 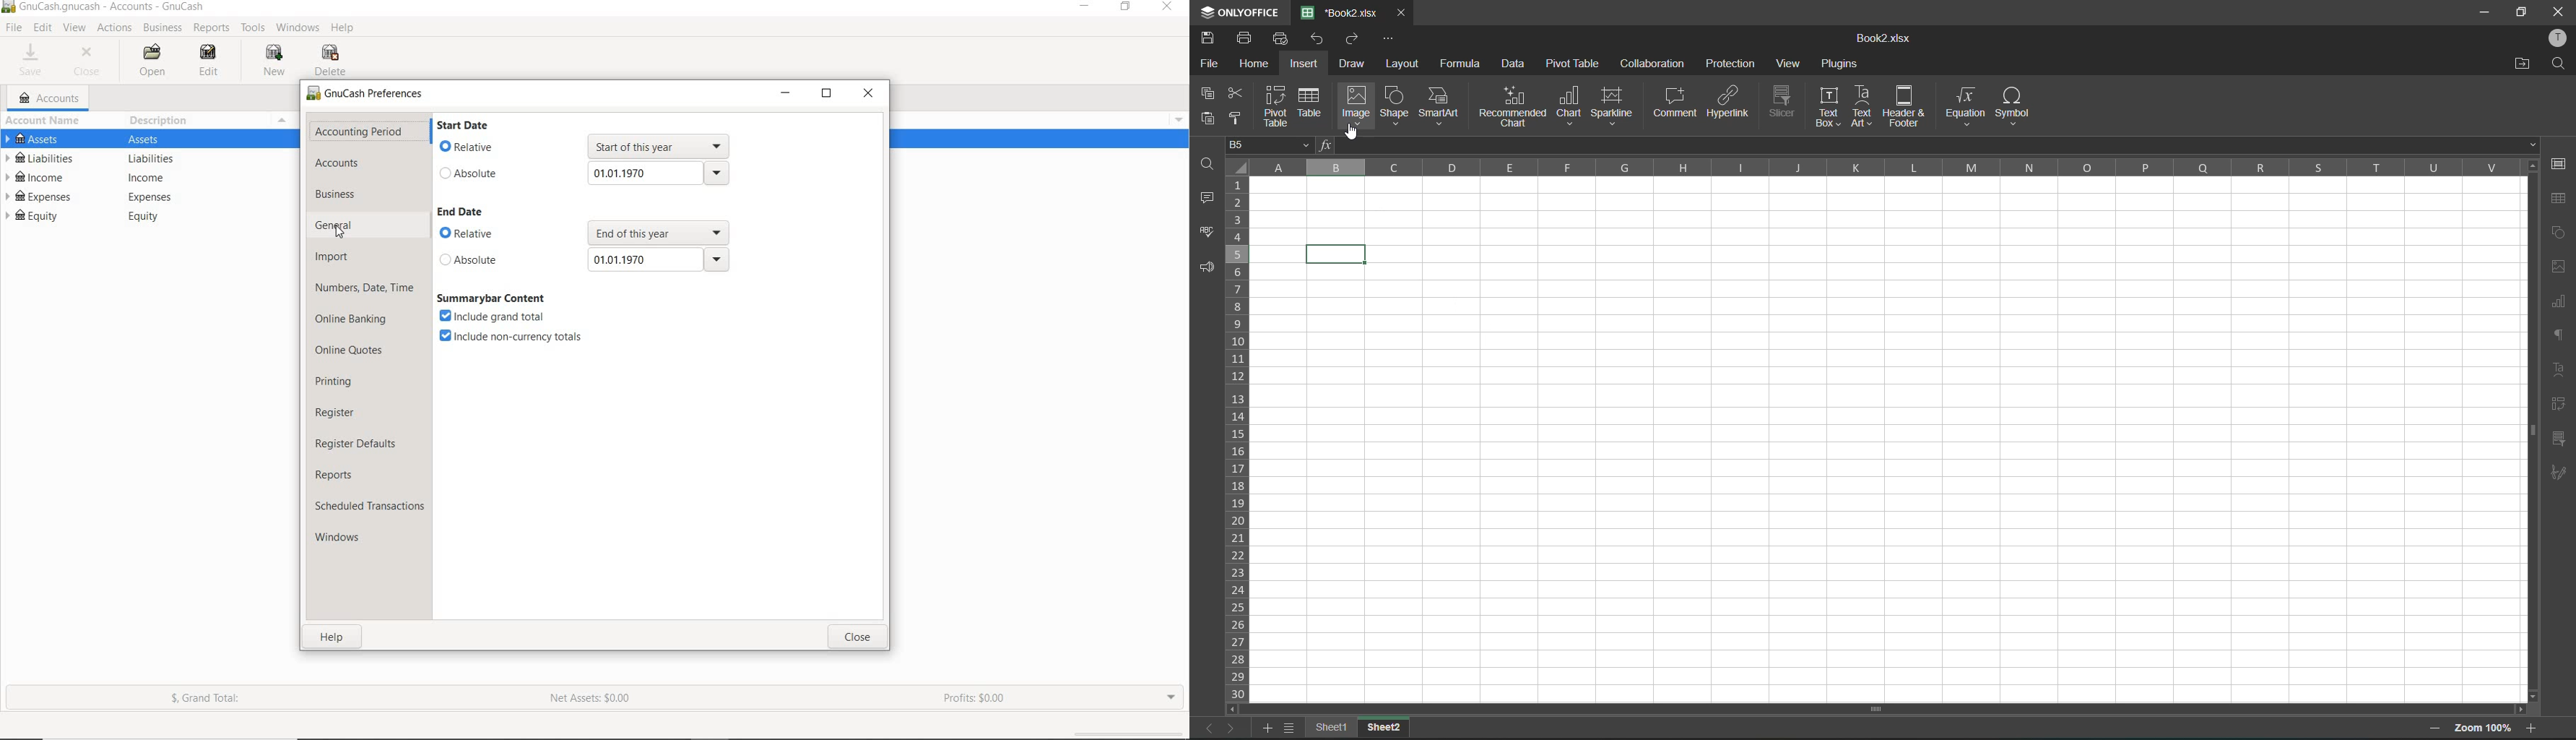 I want to click on DESCRIPTION, so click(x=158, y=123).